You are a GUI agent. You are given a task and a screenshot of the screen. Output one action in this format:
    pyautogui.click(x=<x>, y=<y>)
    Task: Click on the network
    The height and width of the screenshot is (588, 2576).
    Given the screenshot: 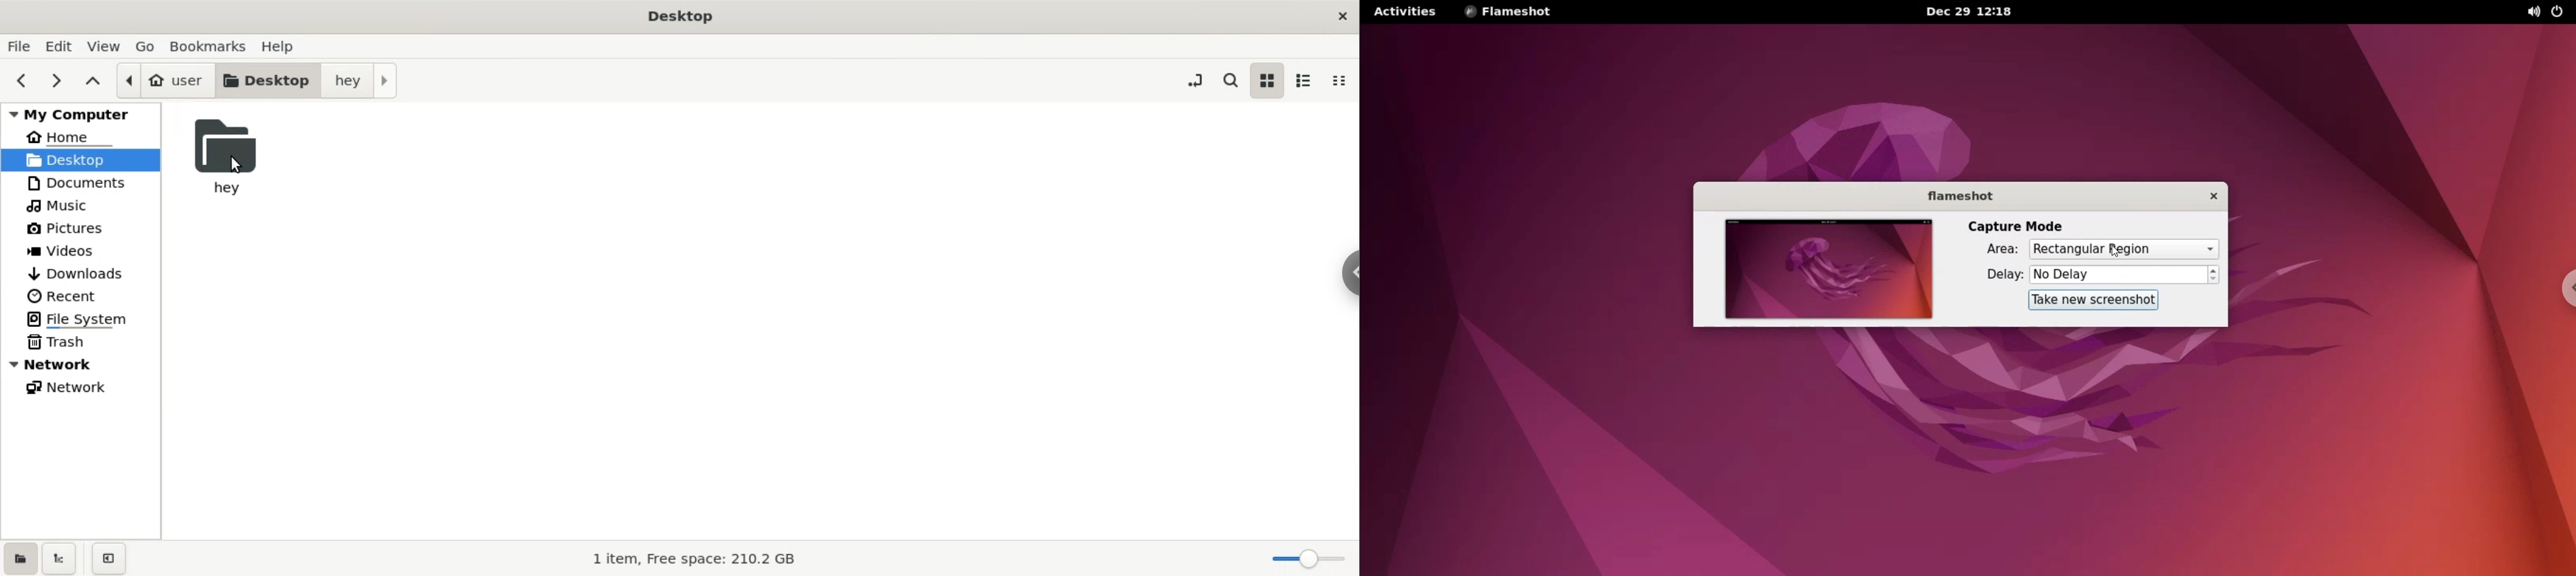 What is the action you would take?
    pyautogui.click(x=89, y=387)
    